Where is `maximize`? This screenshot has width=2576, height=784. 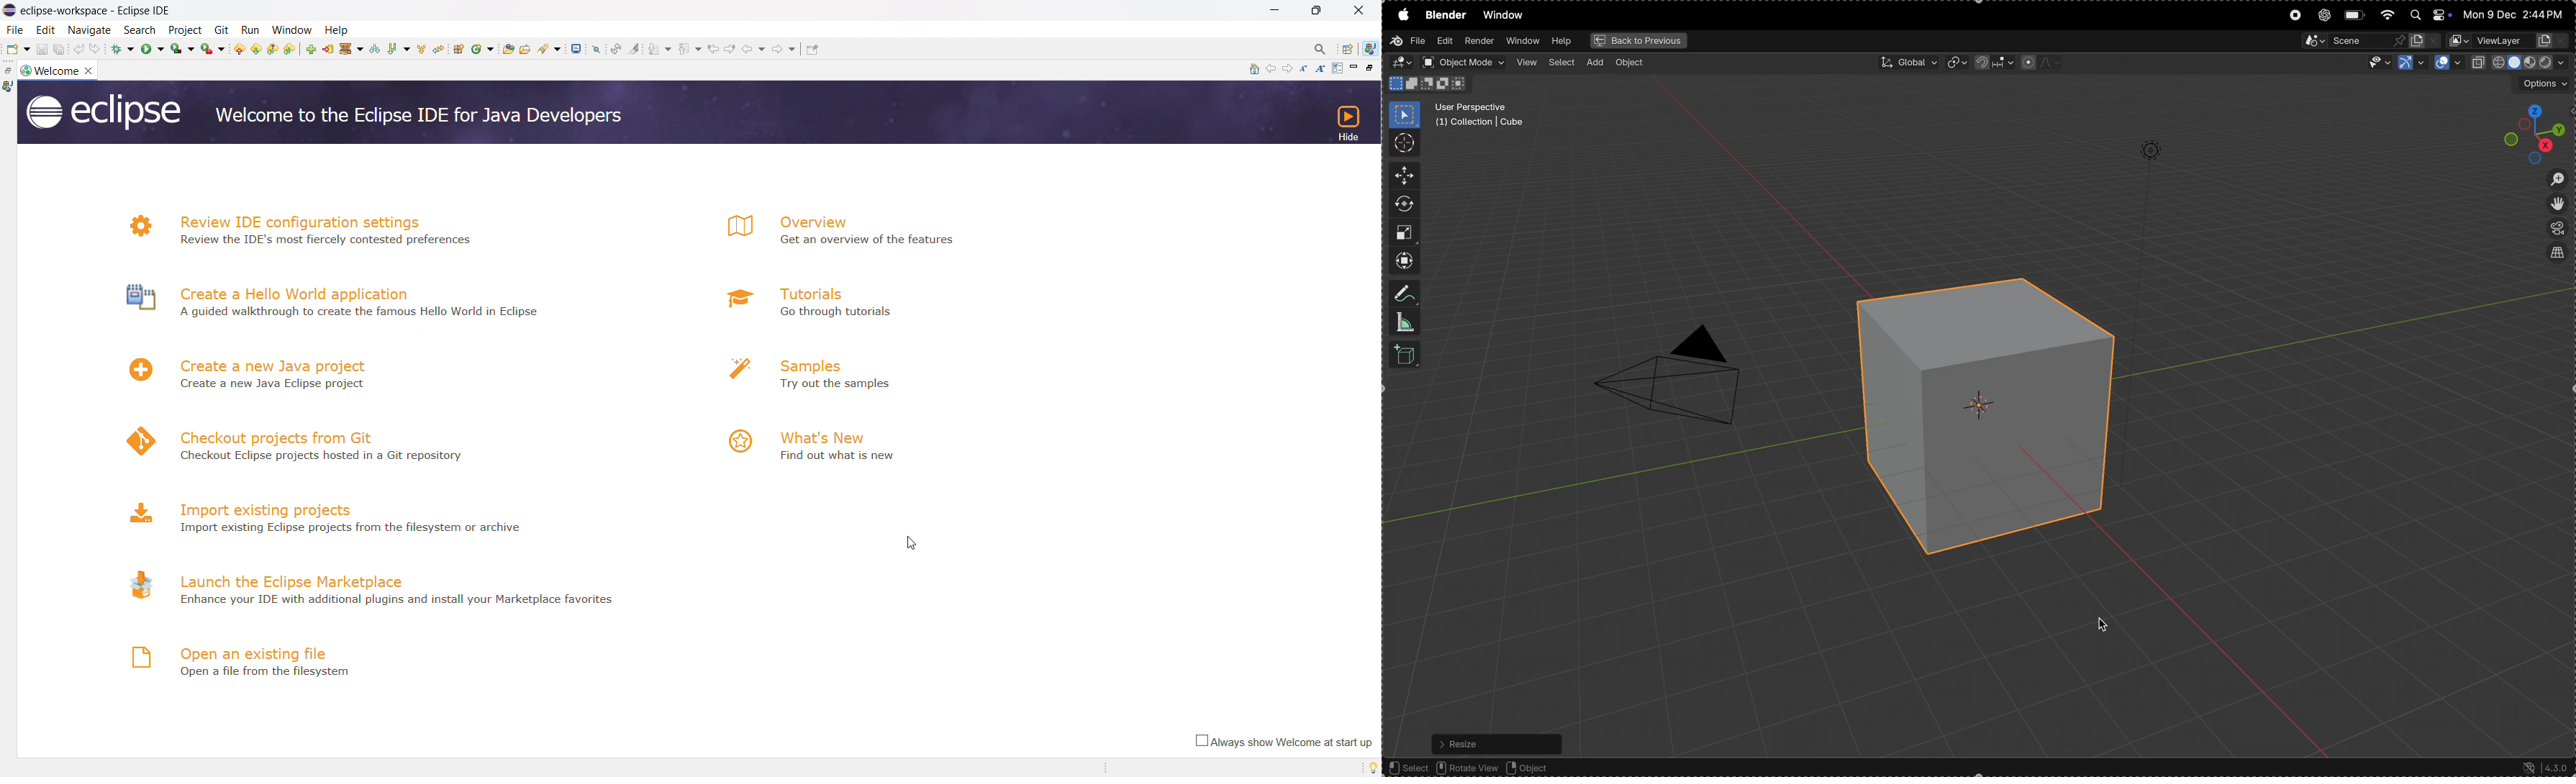 maximize is located at coordinates (1318, 11).